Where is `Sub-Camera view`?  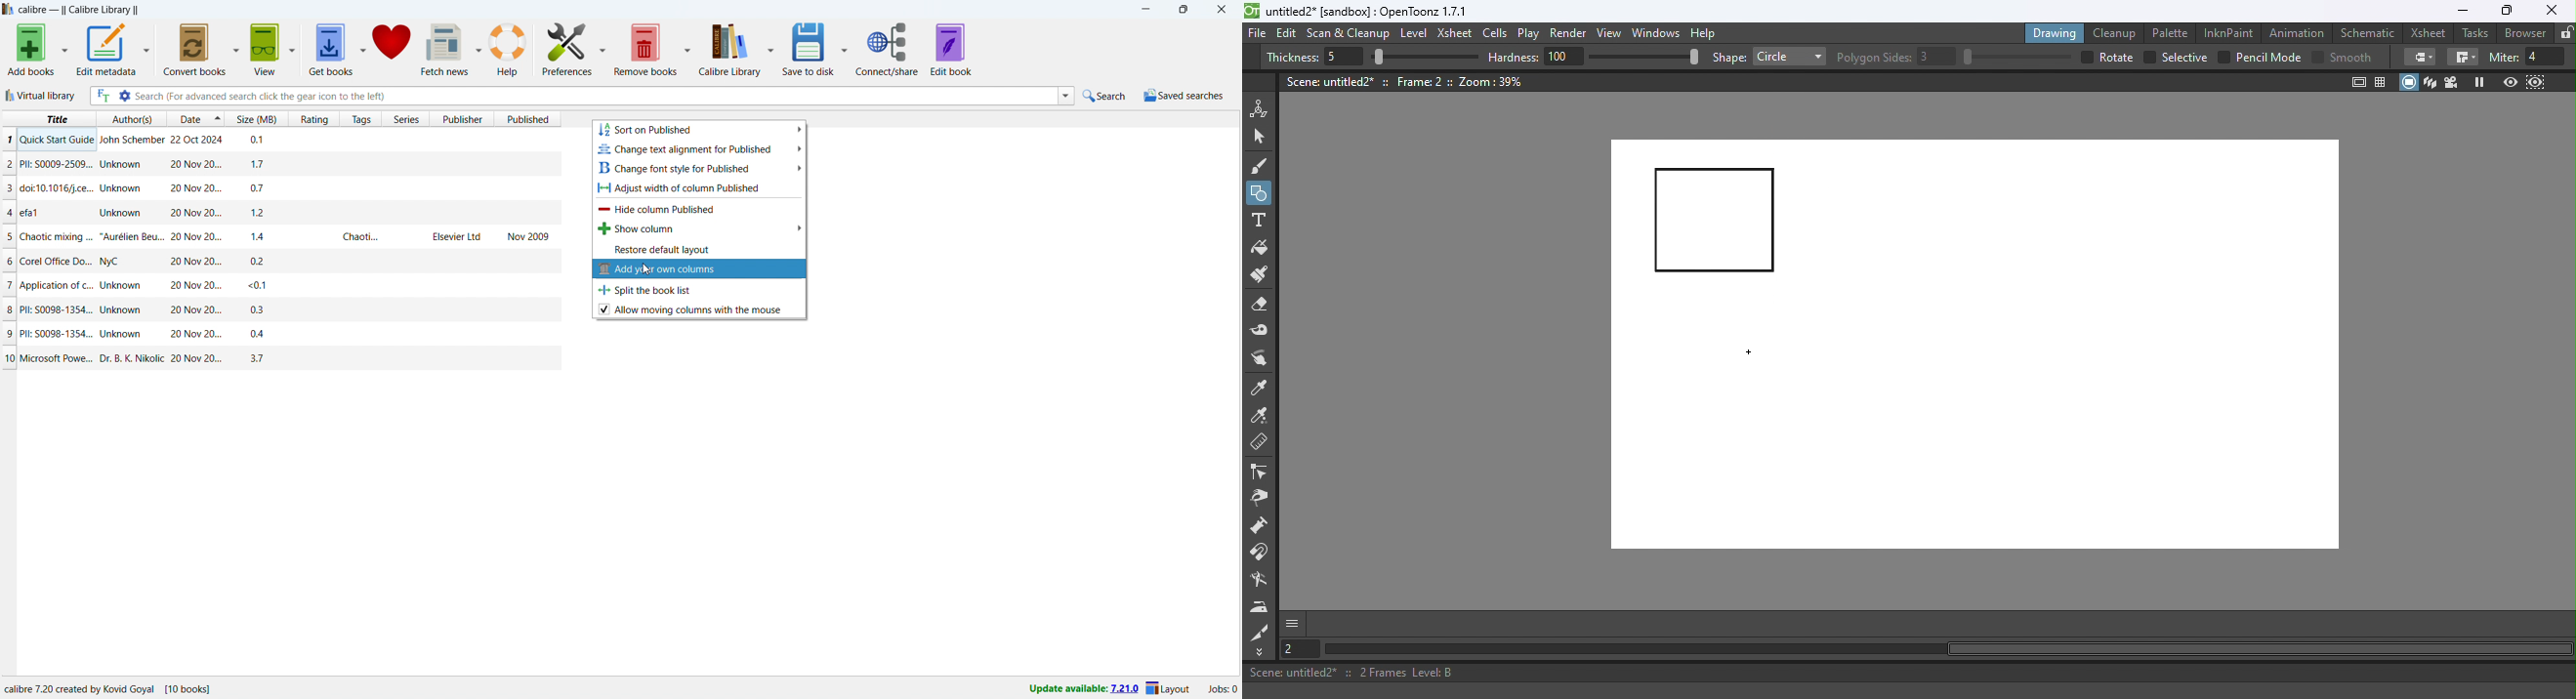
Sub-Camera view is located at coordinates (2537, 82).